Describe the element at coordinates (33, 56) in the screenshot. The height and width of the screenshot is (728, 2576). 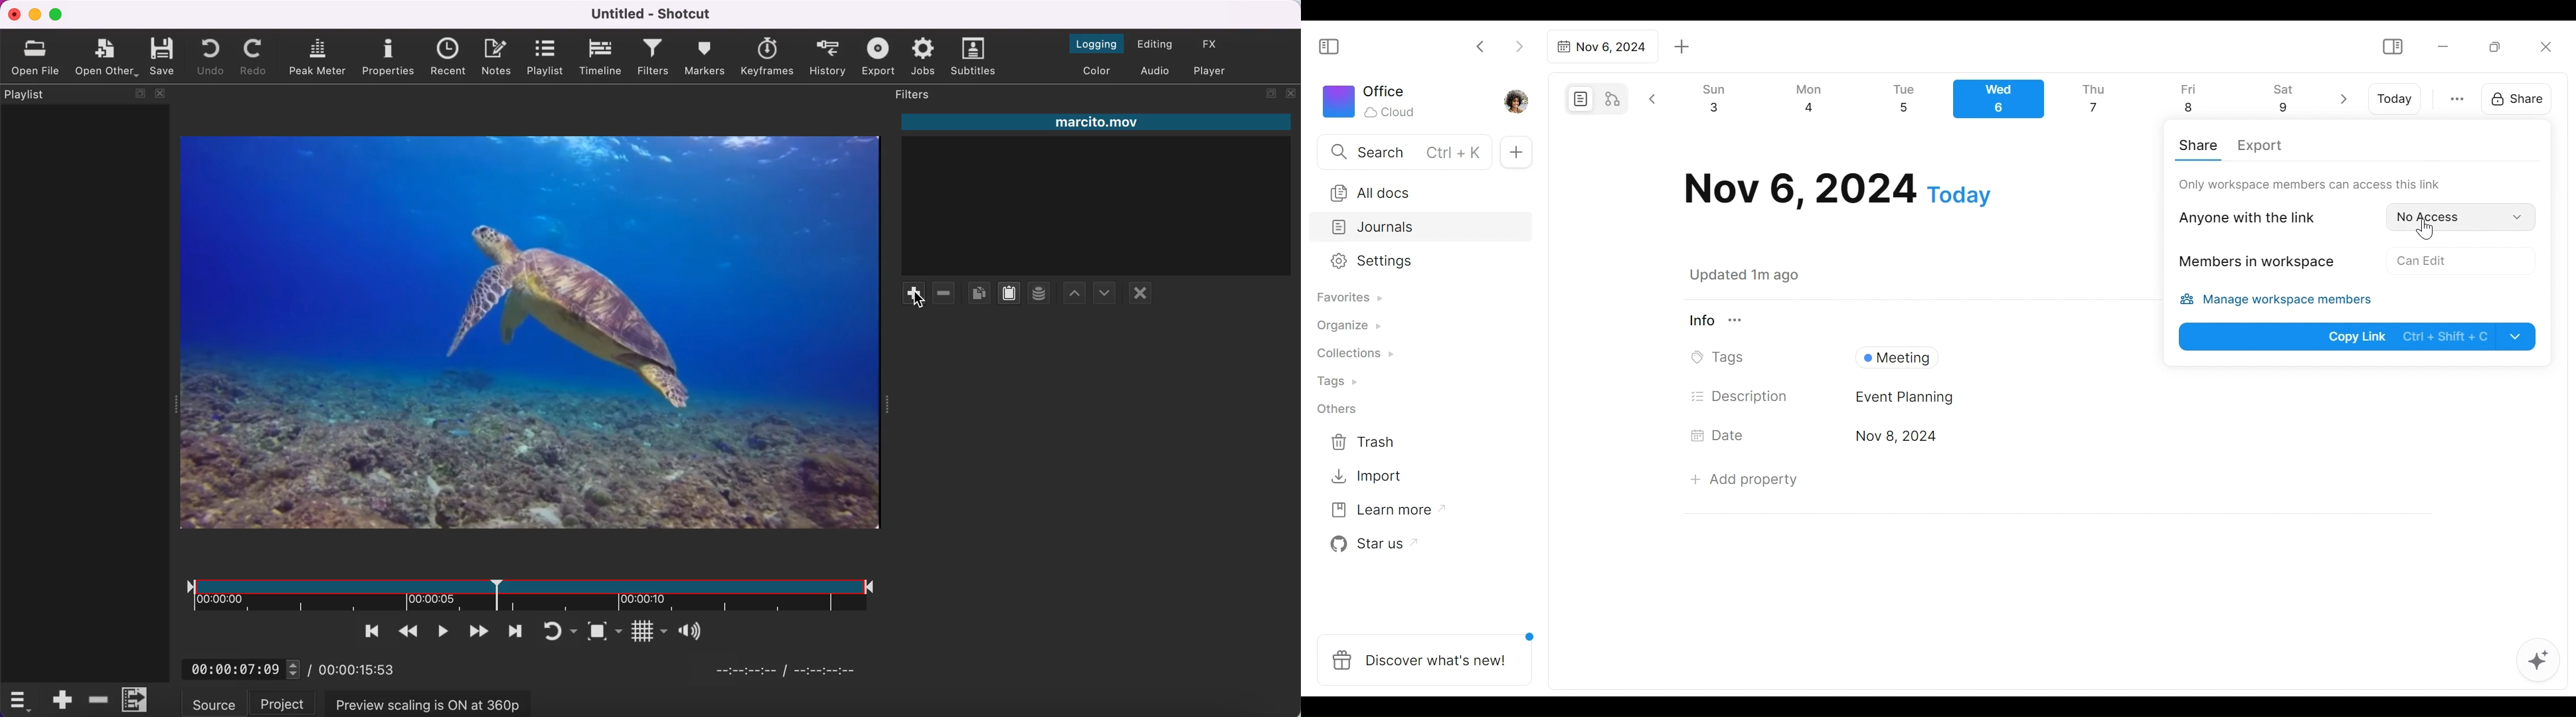
I see `open file` at that location.